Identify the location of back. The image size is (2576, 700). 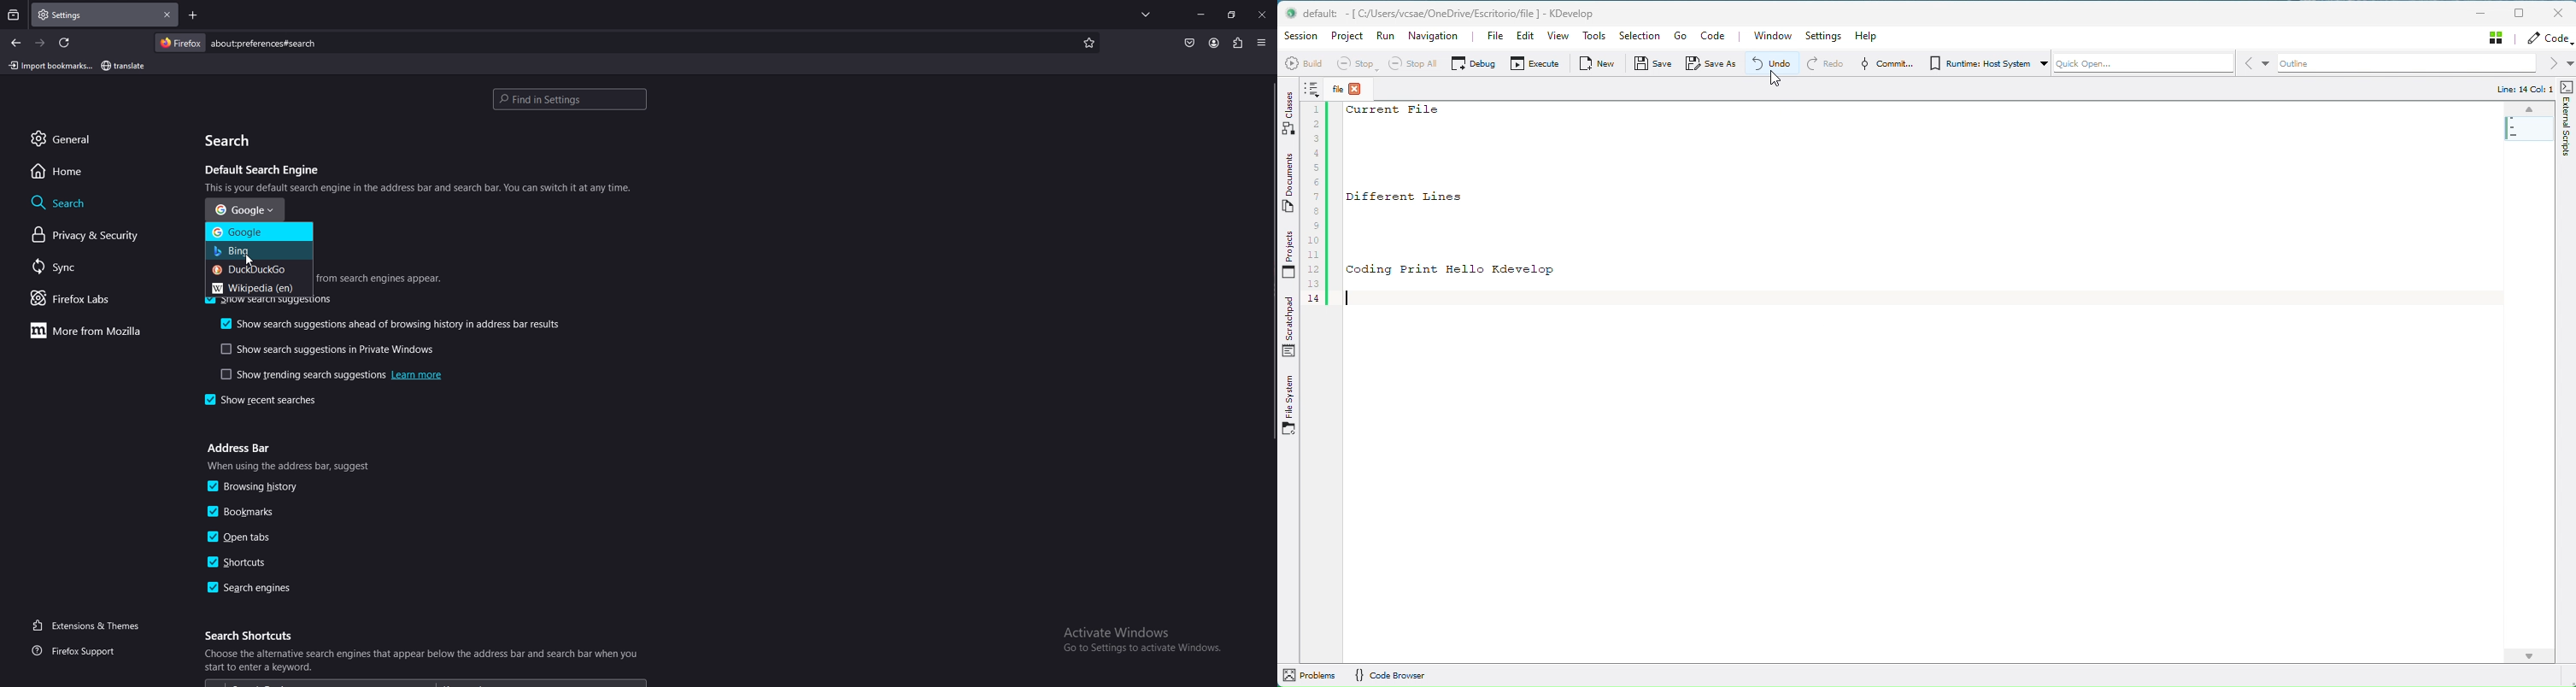
(17, 43).